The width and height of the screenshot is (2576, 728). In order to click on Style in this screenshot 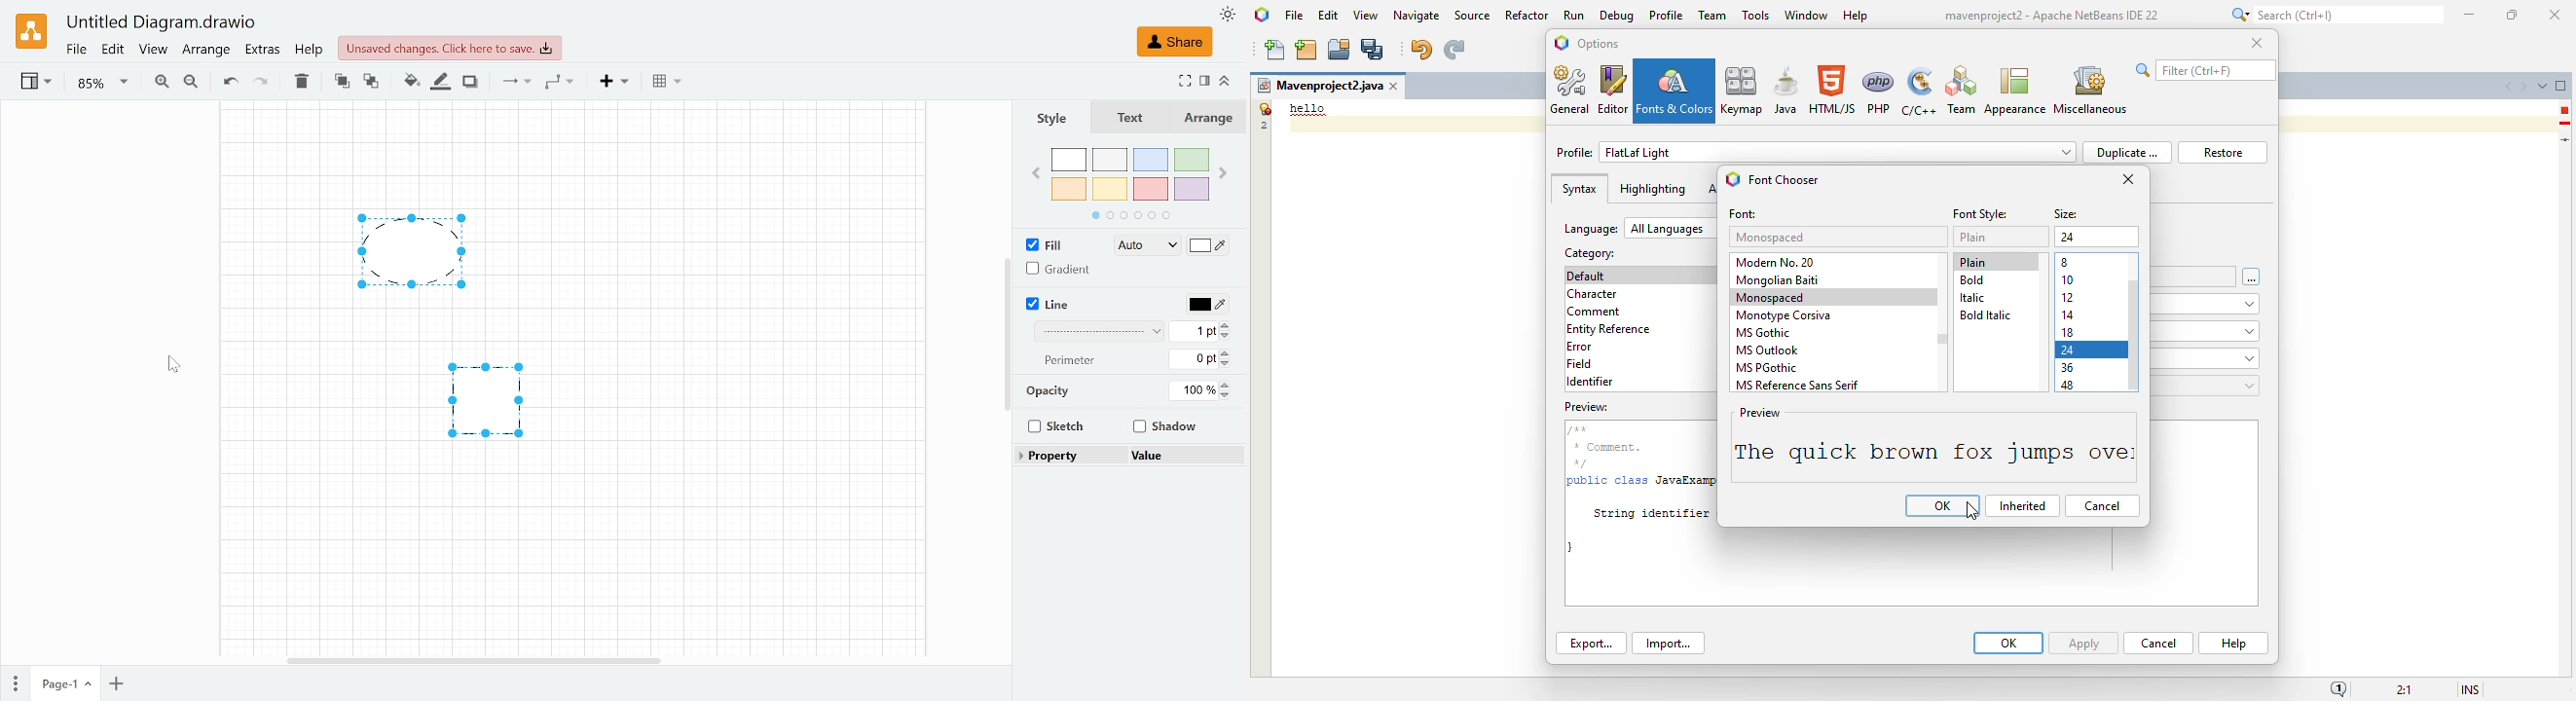, I will do `click(1050, 119)`.